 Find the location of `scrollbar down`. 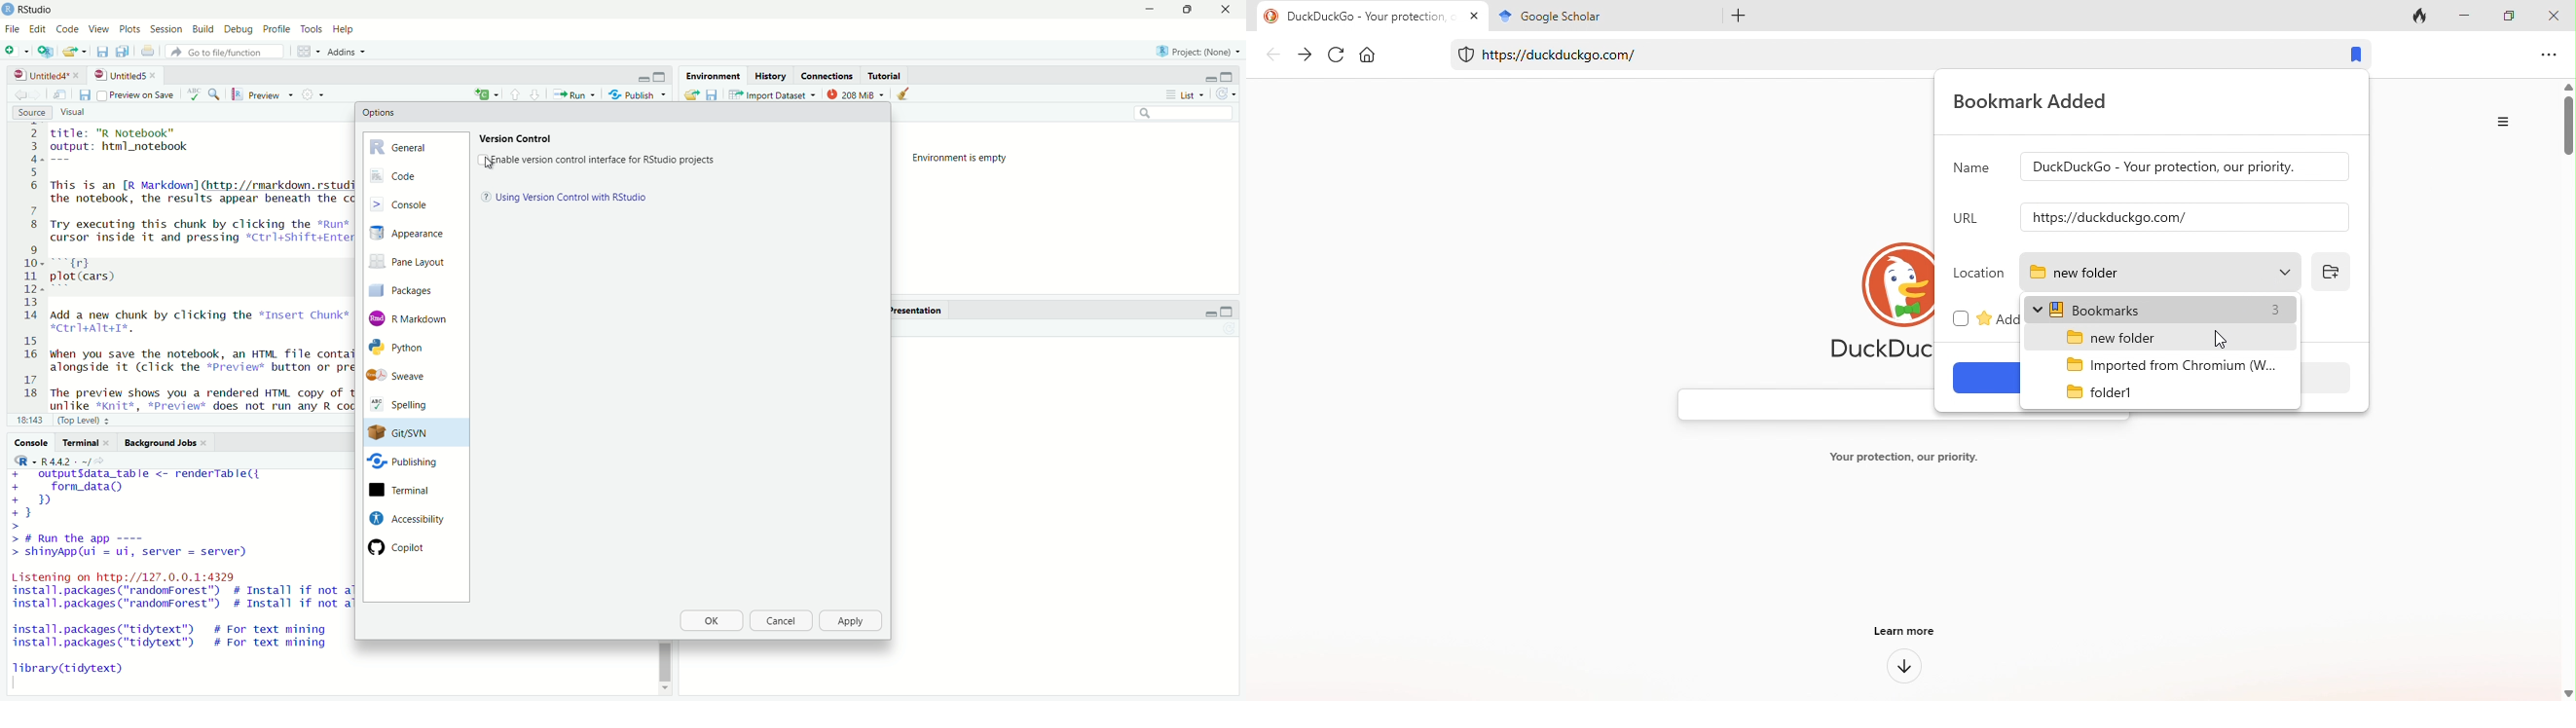

scrollbar down is located at coordinates (663, 691).